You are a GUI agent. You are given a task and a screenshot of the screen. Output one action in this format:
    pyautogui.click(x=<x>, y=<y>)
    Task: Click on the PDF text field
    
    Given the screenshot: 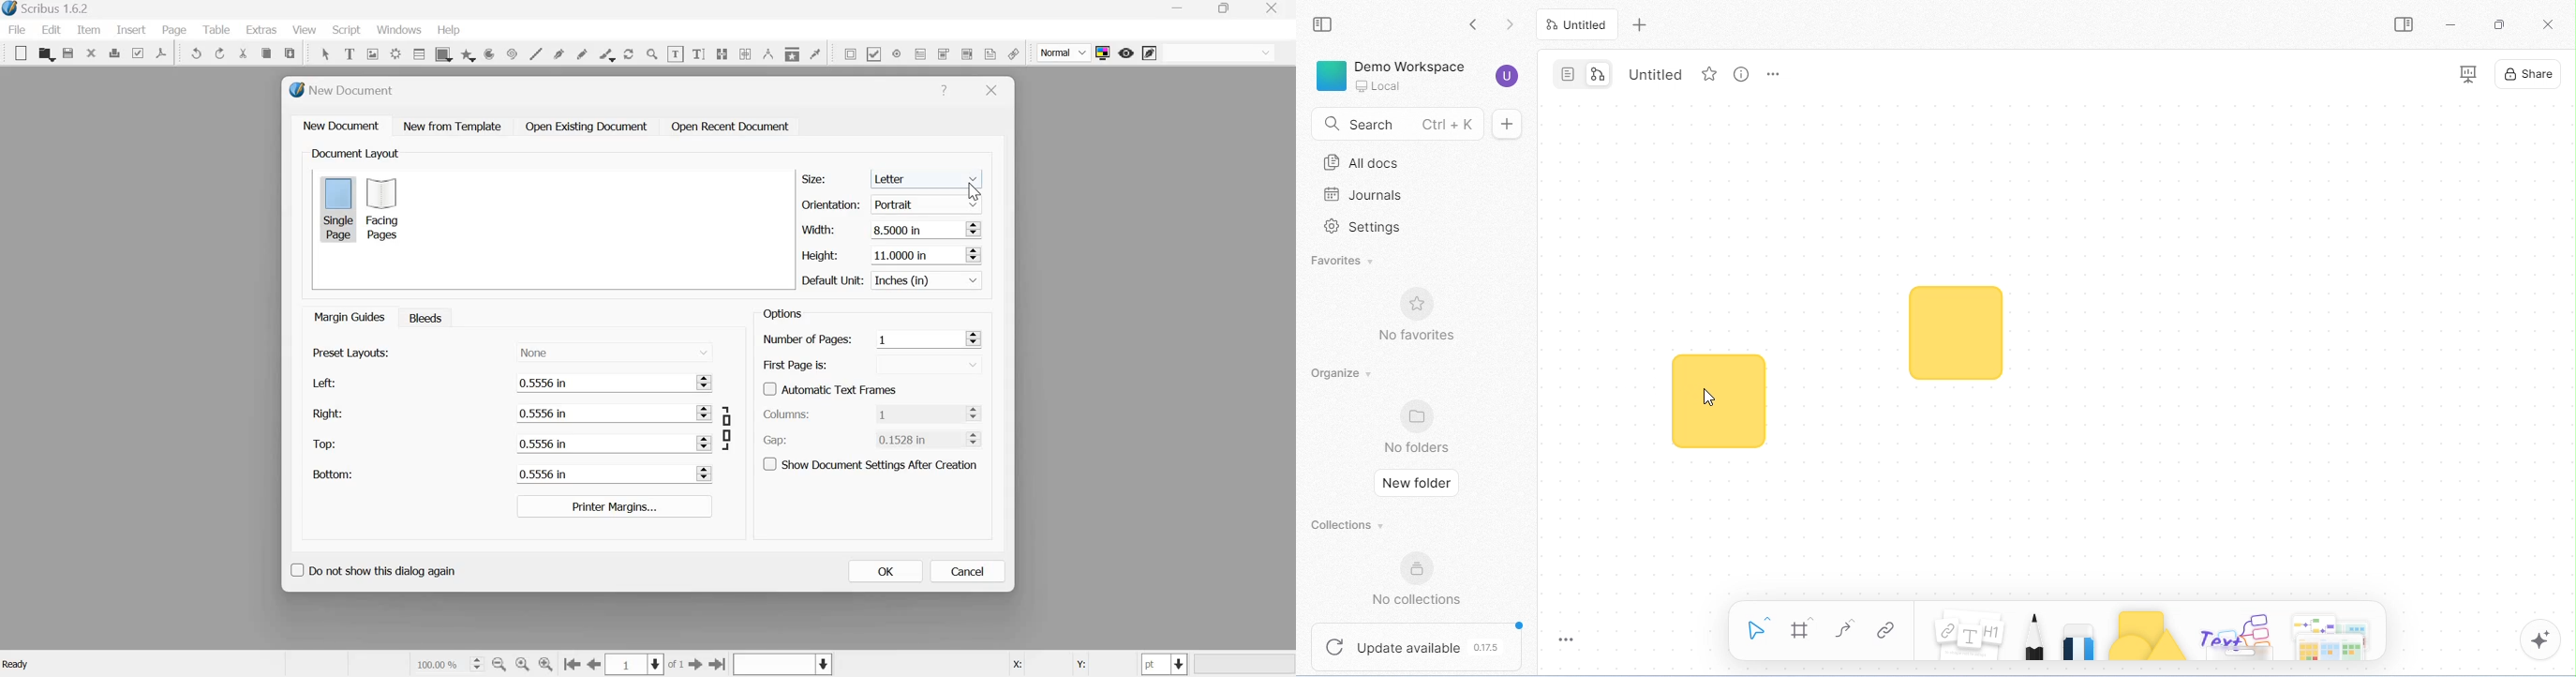 What is the action you would take?
    pyautogui.click(x=921, y=53)
    